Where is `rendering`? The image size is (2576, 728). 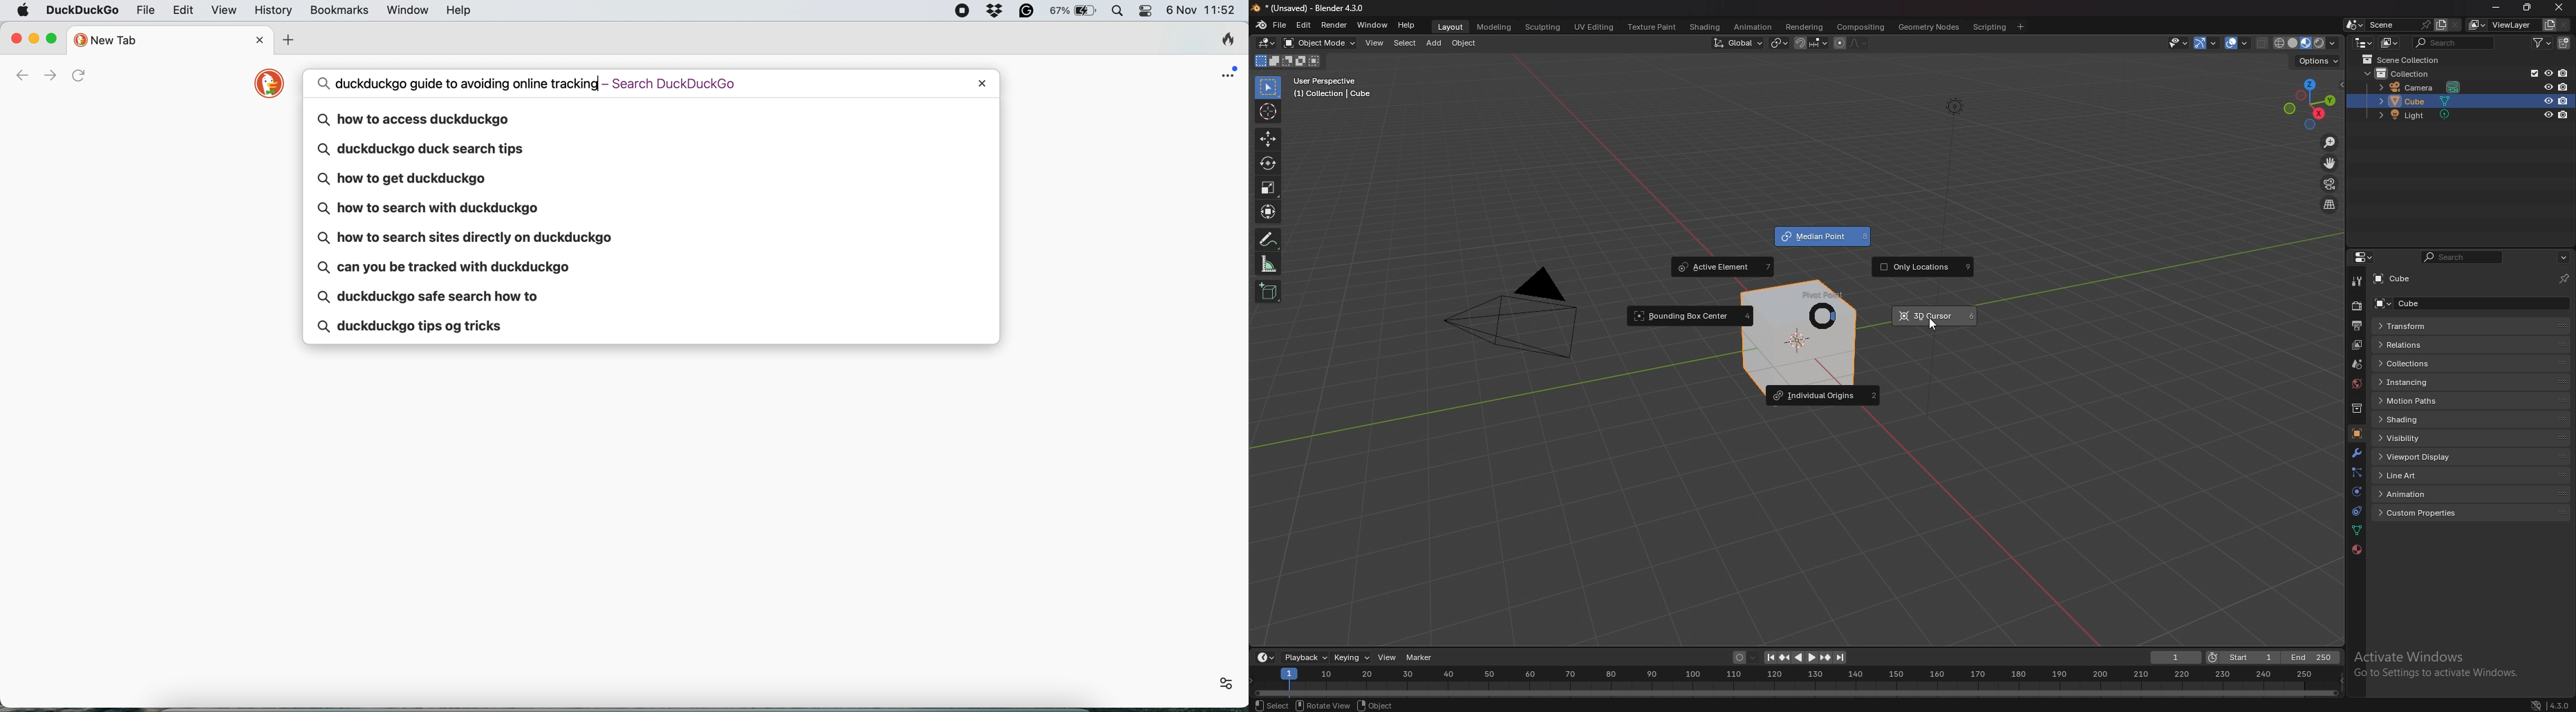
rendering is located at coordinates (1803, 27).